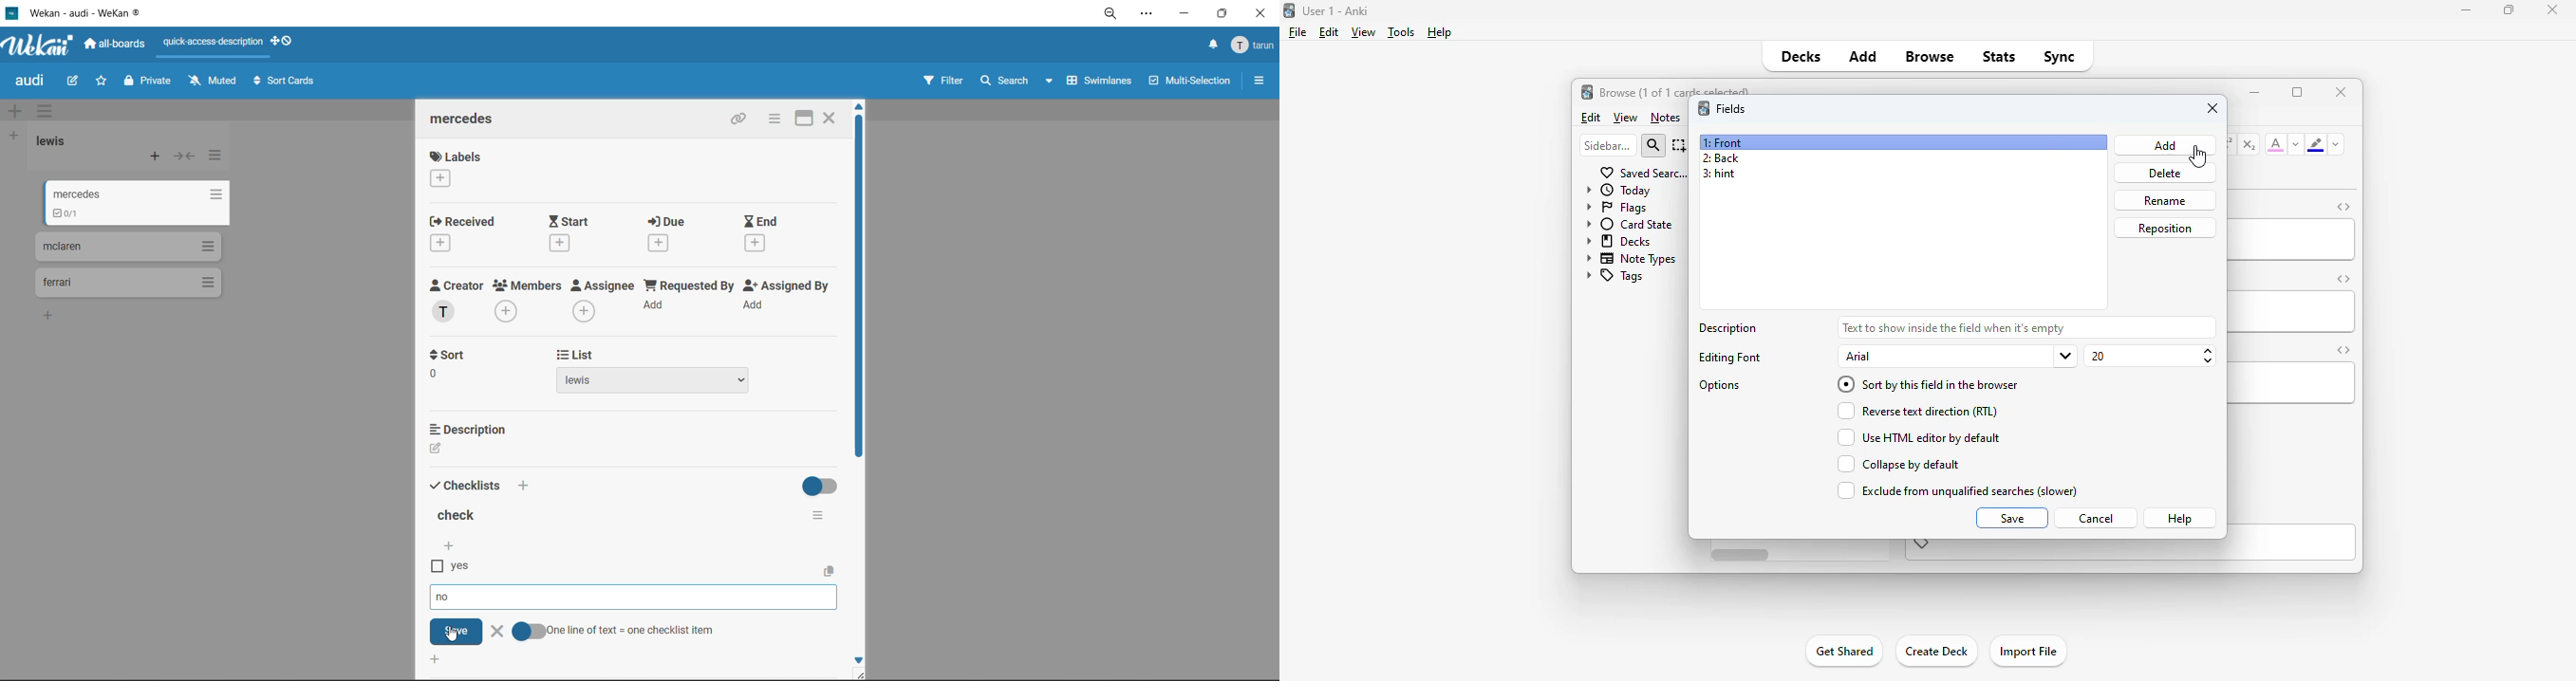 The image size is (2576, 700). What do you see at coordinates (2213, 108) in the screenshot?
I see `close` at bounding box center [2213, 108].